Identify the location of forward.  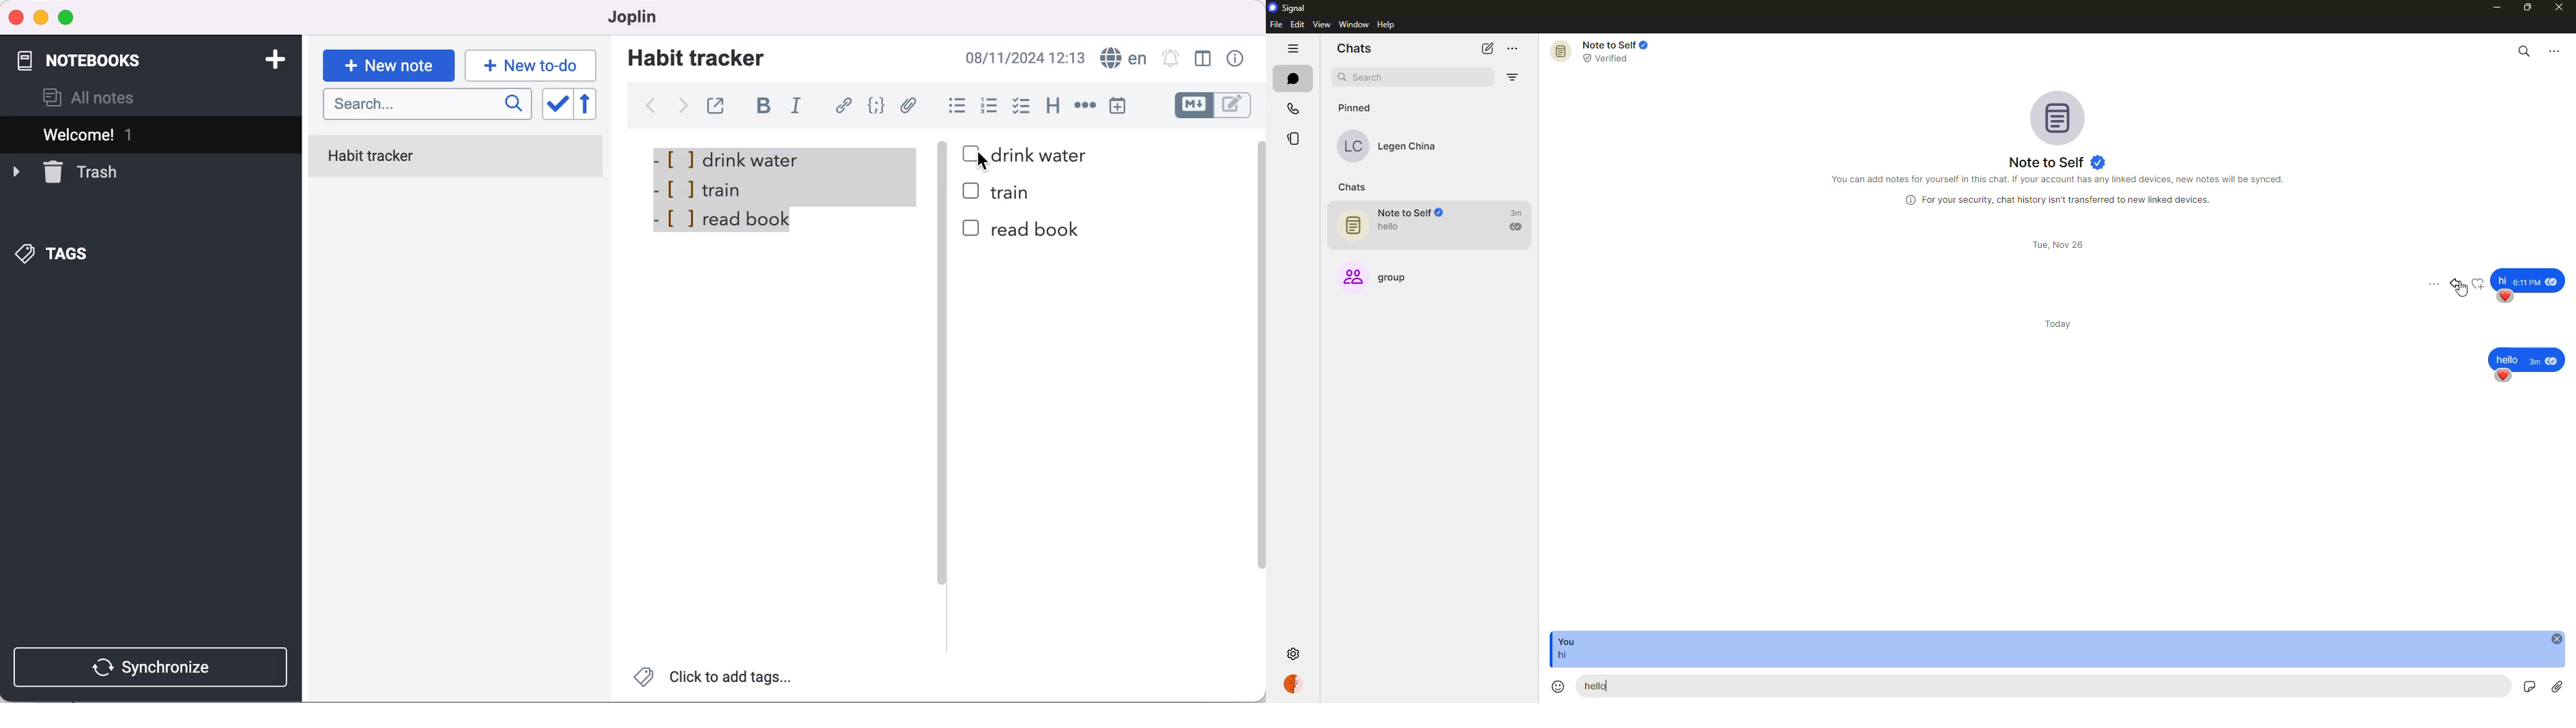
(681, 110).